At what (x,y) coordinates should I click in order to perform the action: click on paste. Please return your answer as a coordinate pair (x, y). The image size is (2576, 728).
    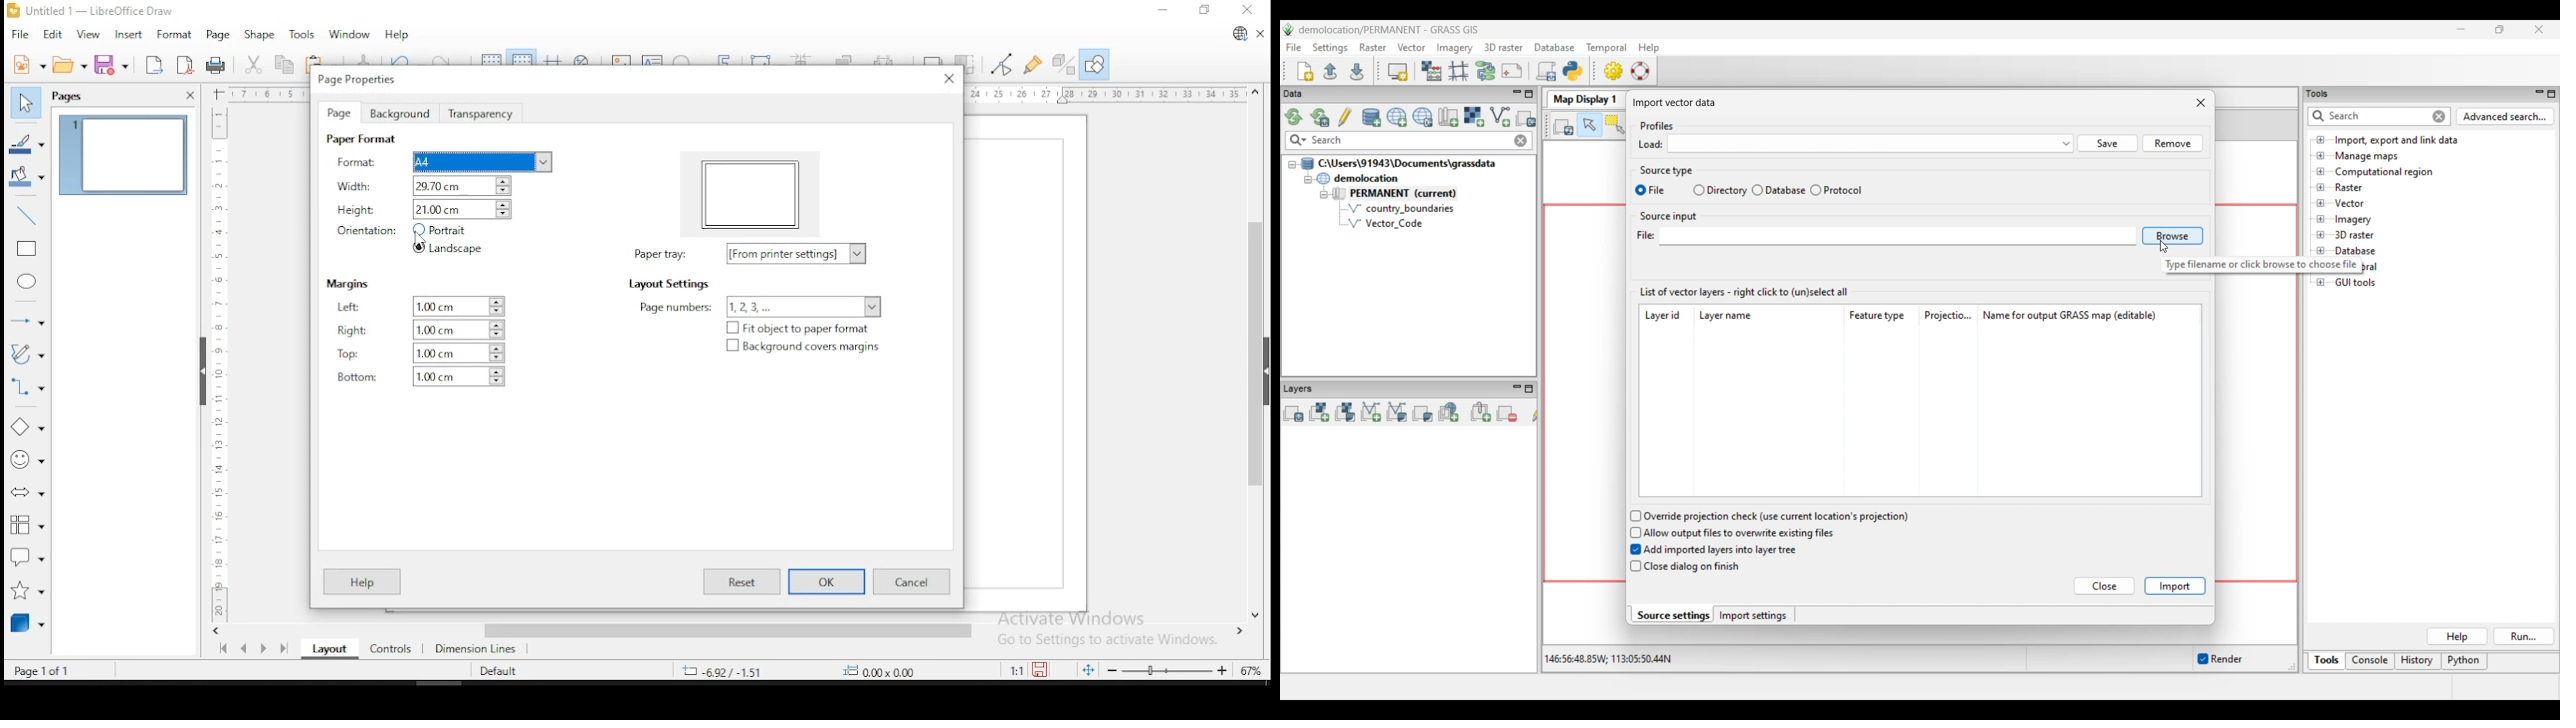
    Looking at the image, I should click on (320, 60).